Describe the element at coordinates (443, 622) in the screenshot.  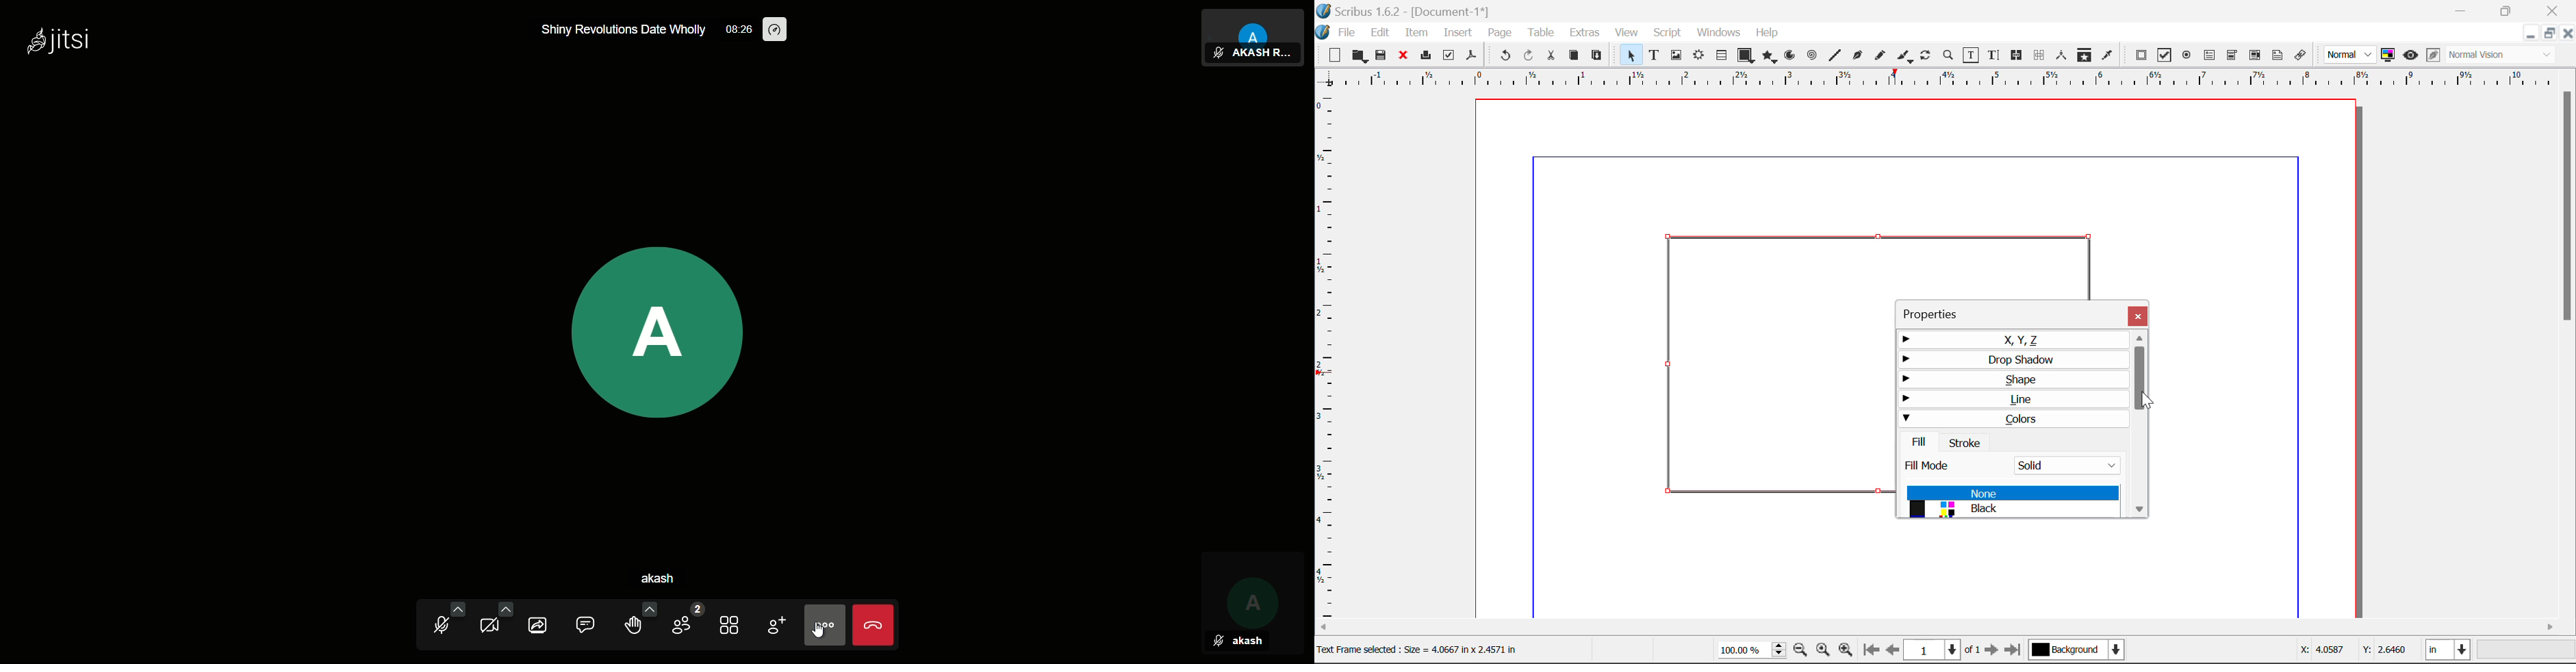
I see `mute` at that location.